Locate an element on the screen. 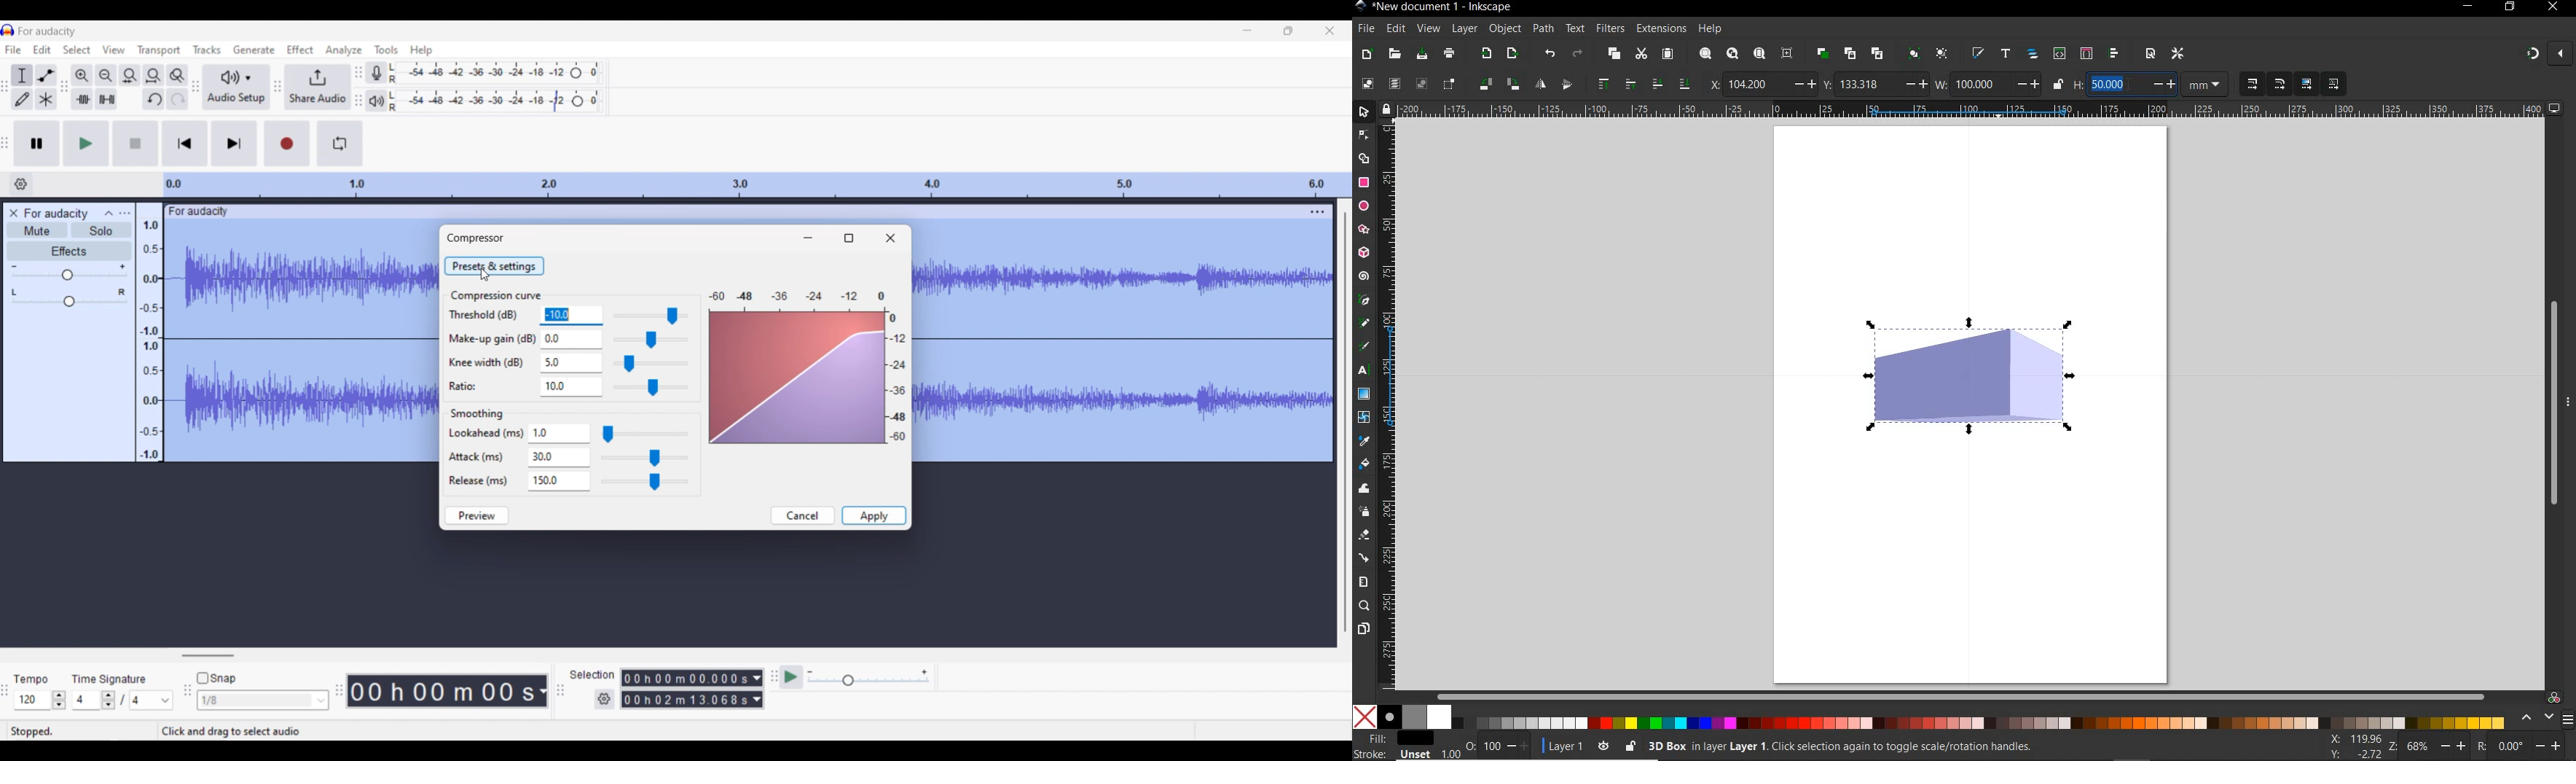  increase/decrease is located at coordinates (1914, 85).